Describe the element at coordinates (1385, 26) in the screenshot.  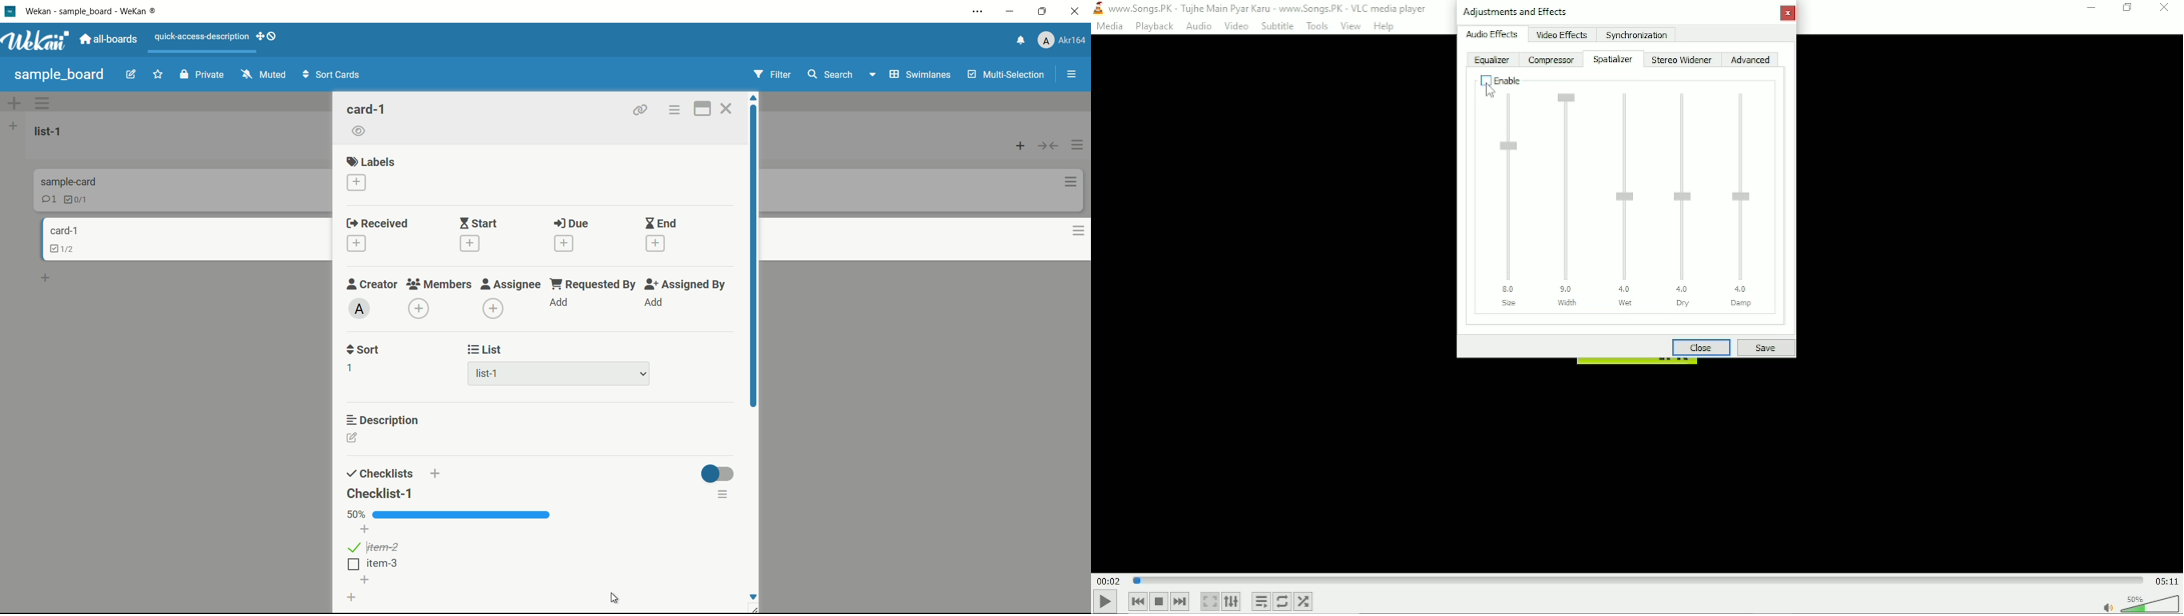
I see `Help` at that location.